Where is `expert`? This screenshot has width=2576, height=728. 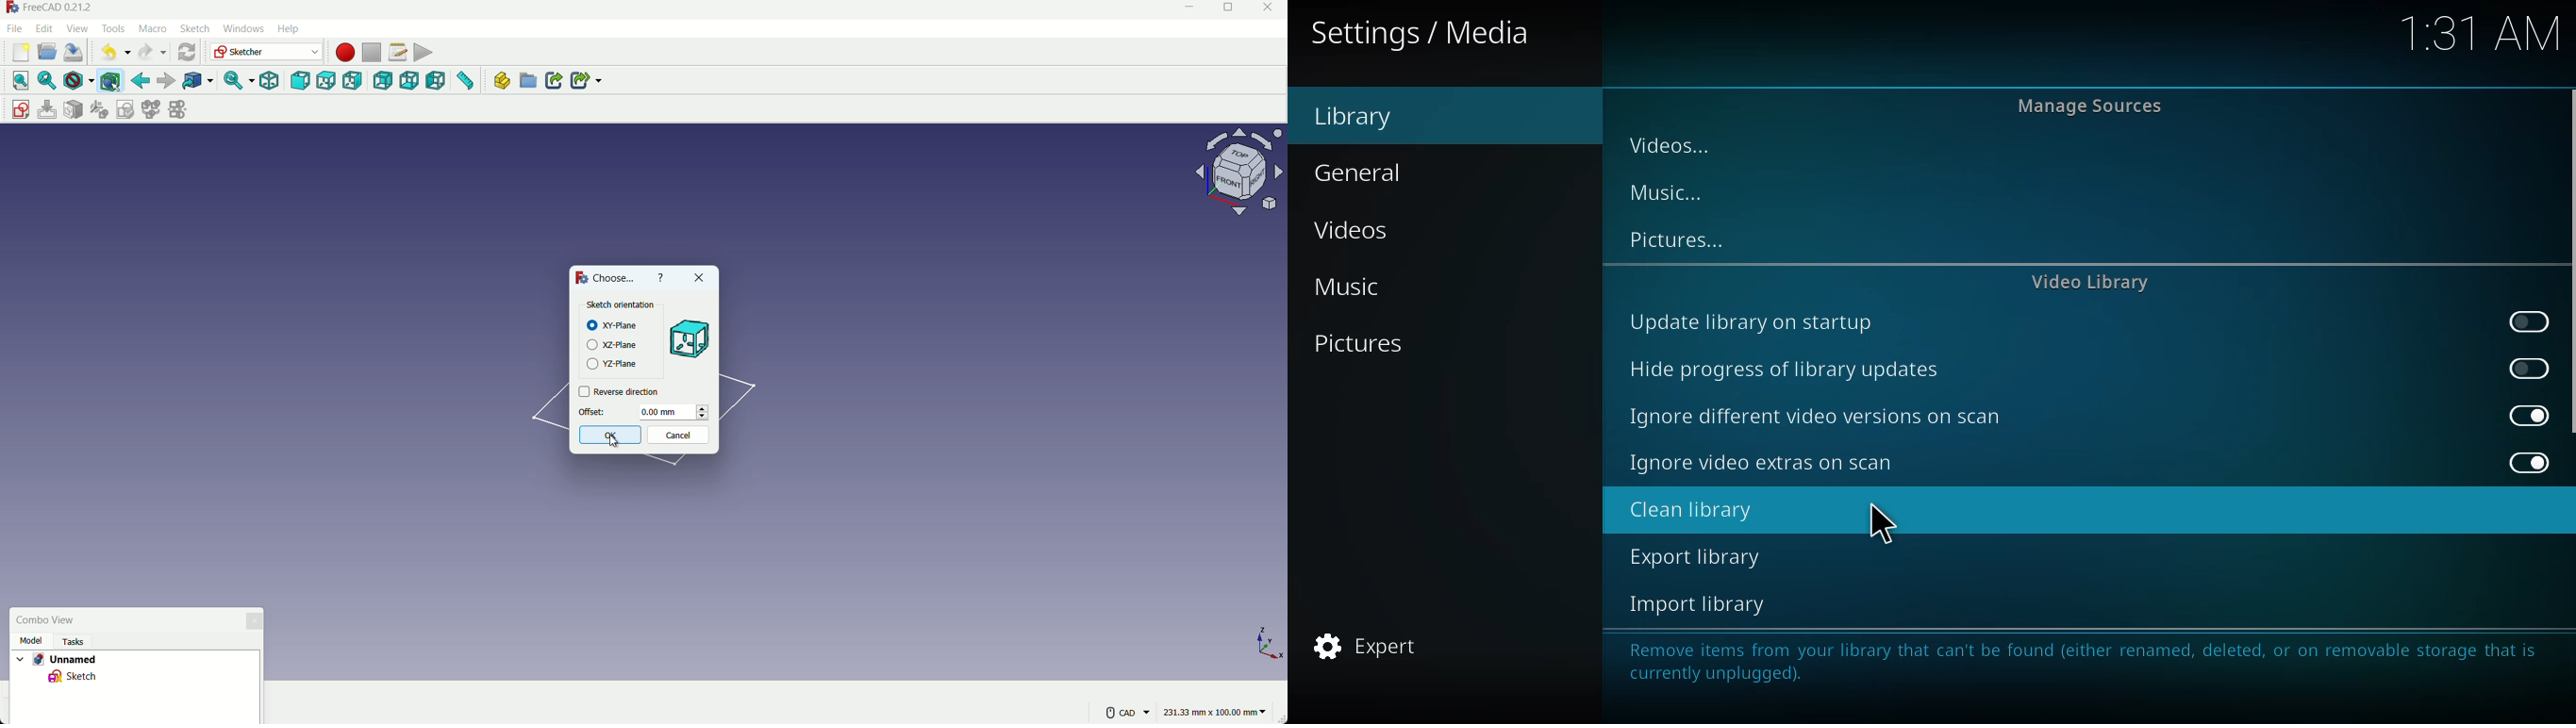
expert is located at coordinates (1373, 646).